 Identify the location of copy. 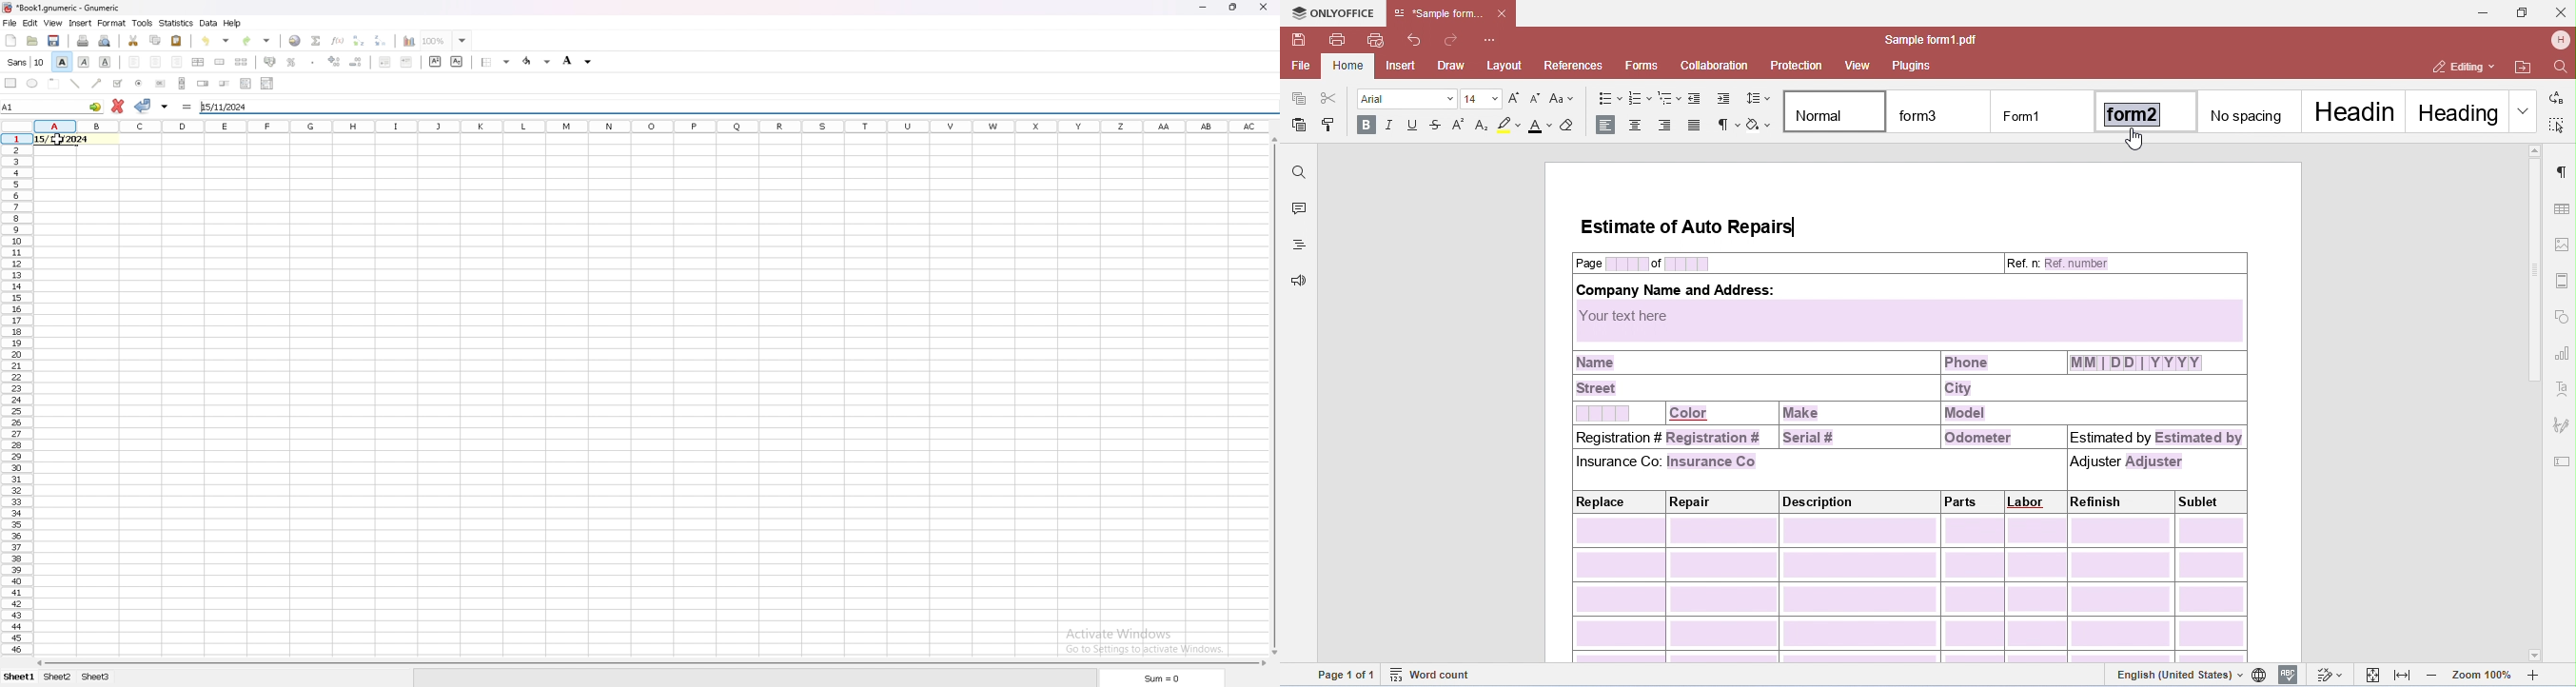
(155, 41).